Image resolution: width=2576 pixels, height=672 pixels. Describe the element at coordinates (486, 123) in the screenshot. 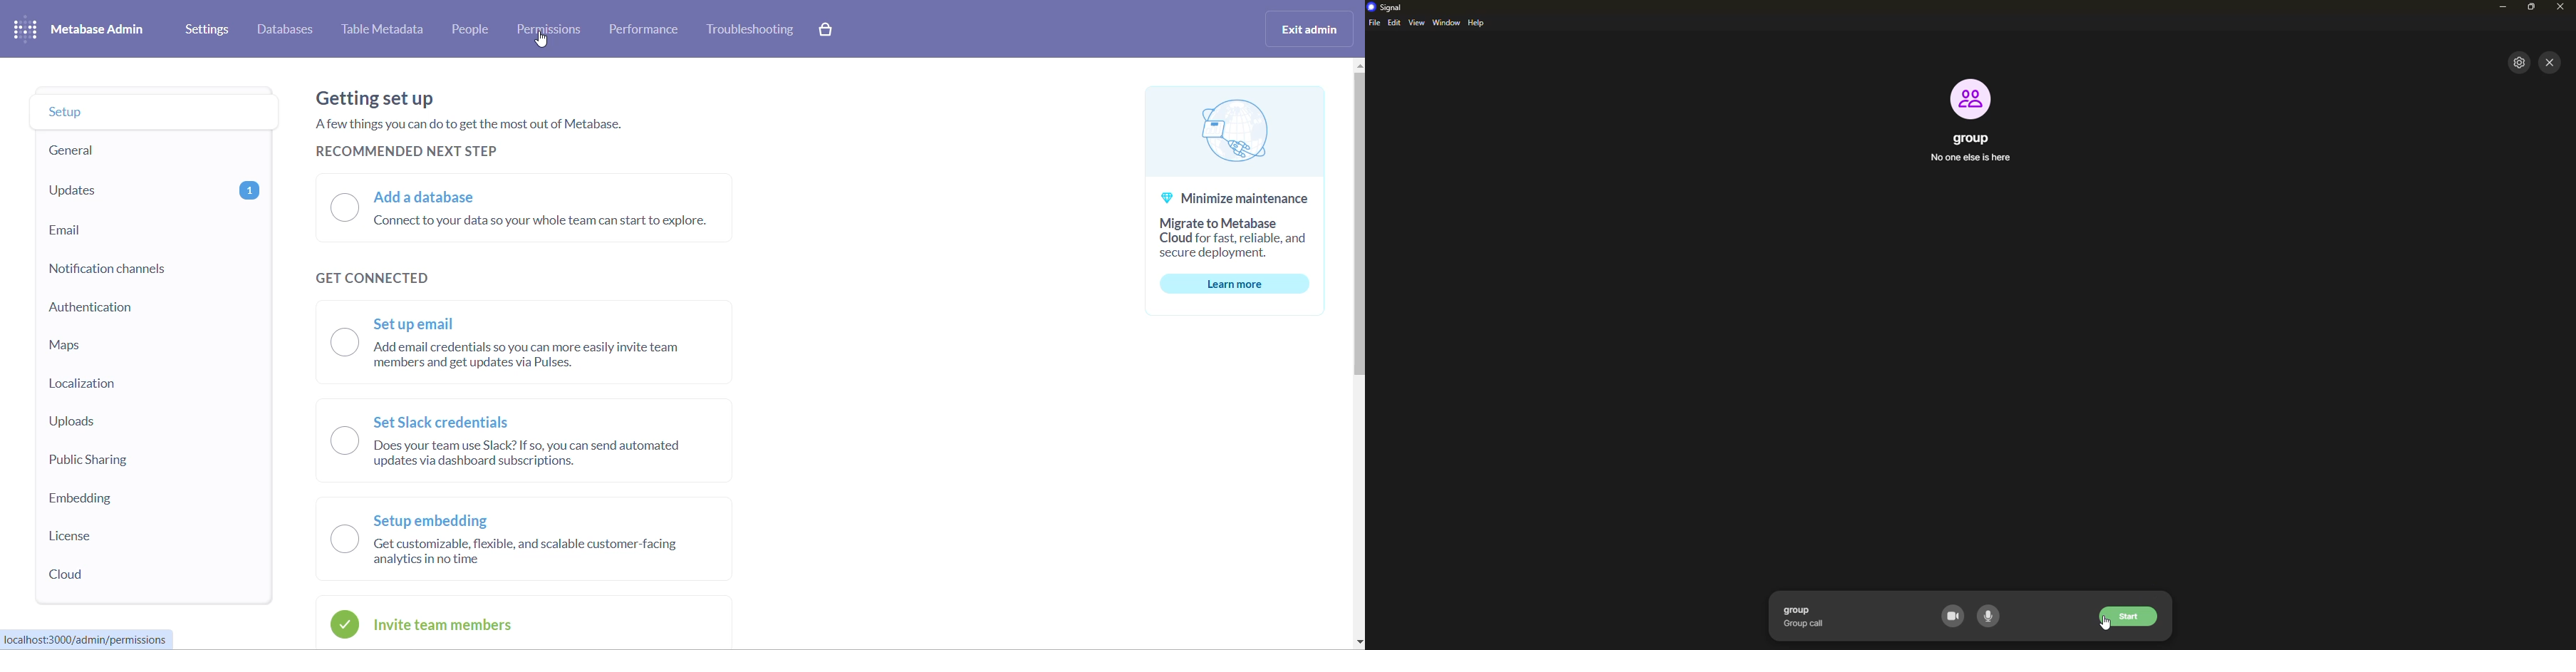

I see `text` at that location.